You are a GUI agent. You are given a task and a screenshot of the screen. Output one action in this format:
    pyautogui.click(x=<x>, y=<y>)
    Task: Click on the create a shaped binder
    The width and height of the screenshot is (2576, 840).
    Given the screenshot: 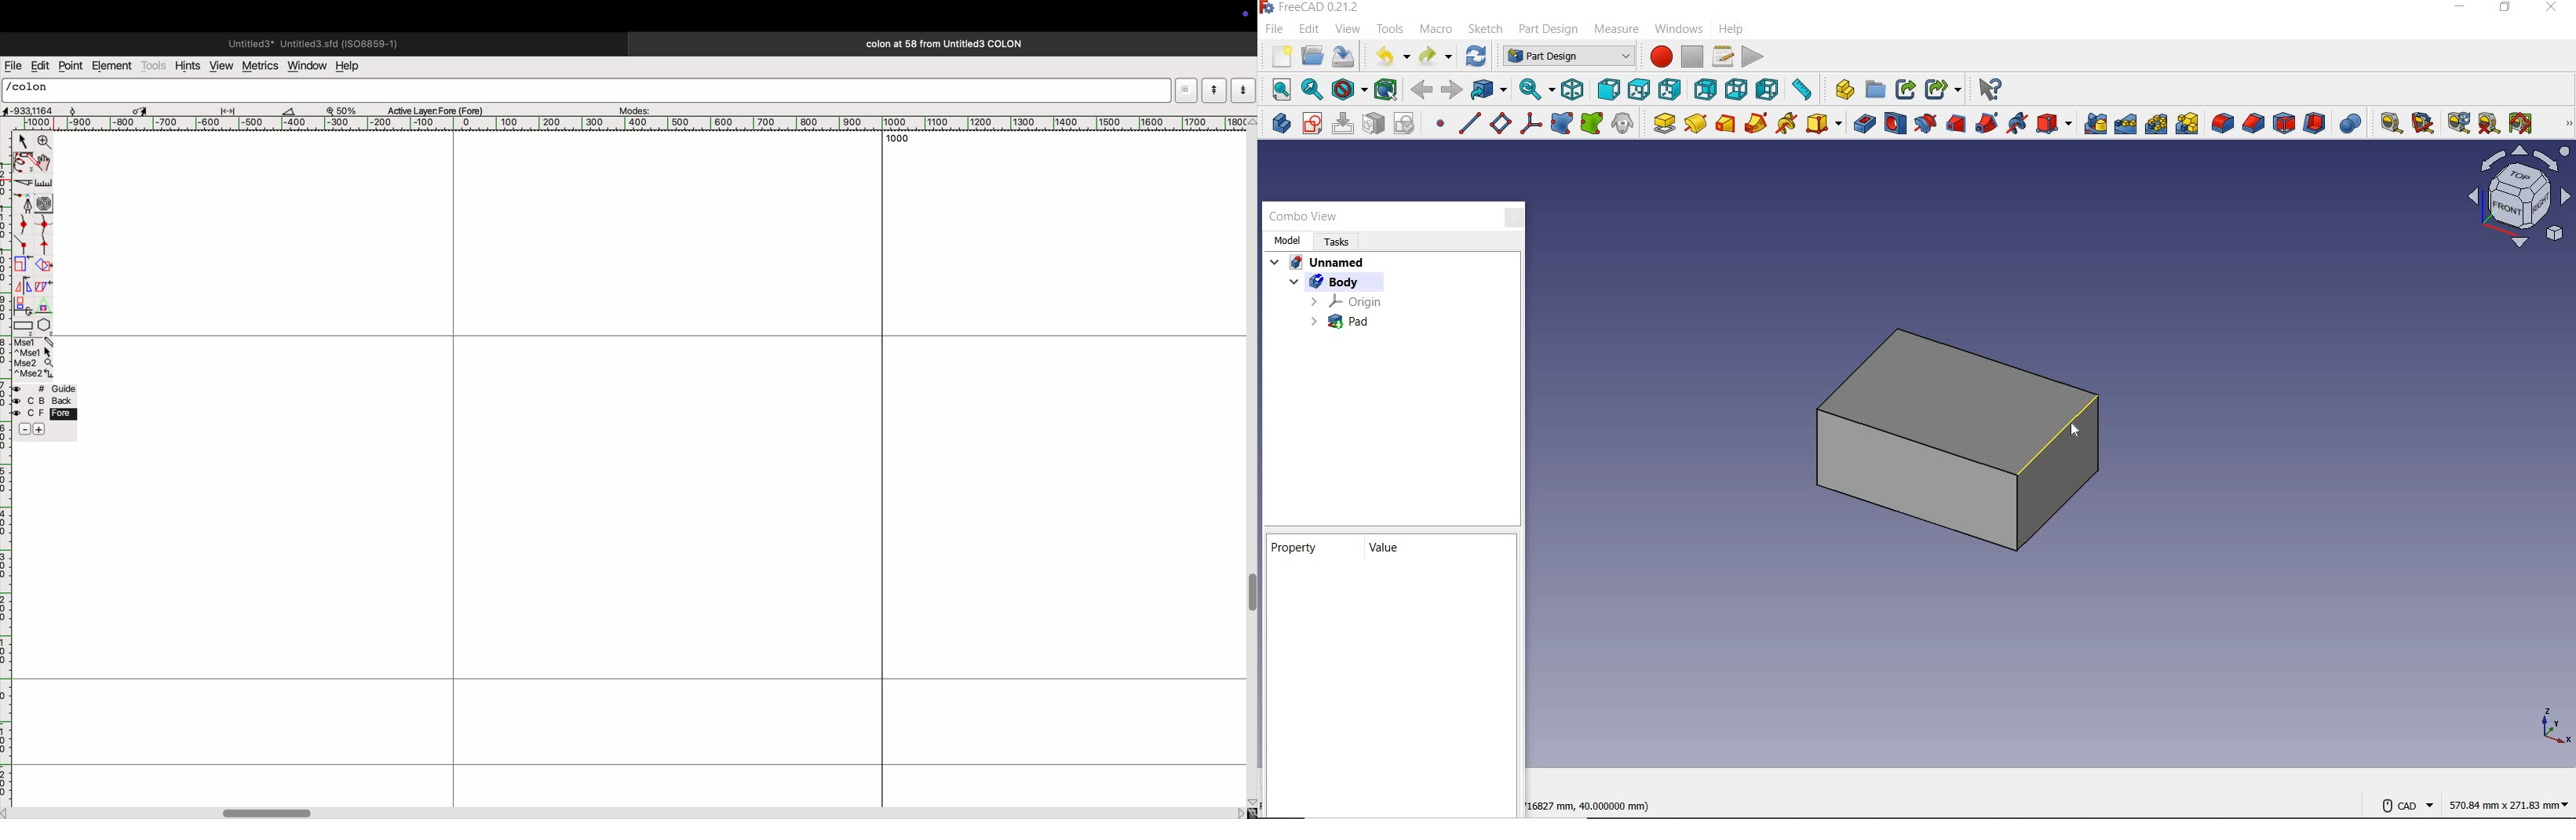 What is the action you would take?
    pyautogui.click(x=1563, y=123)
    